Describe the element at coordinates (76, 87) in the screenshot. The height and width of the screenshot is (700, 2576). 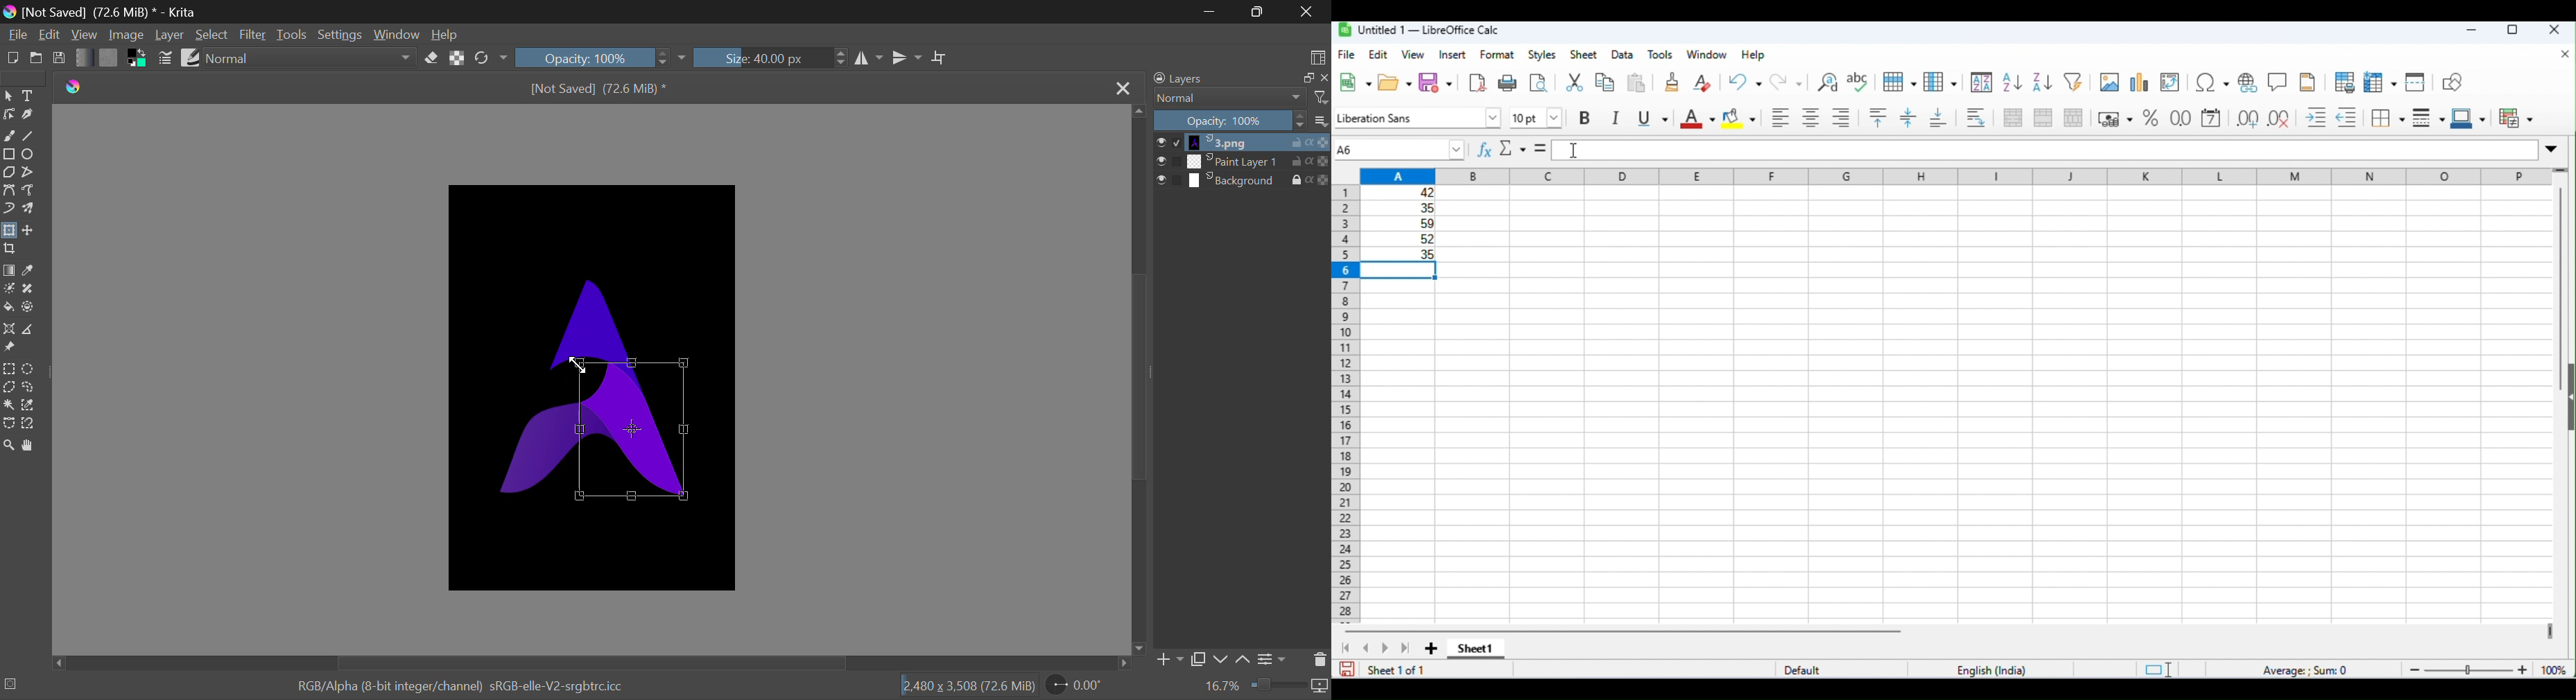
I see `logo` at that location.